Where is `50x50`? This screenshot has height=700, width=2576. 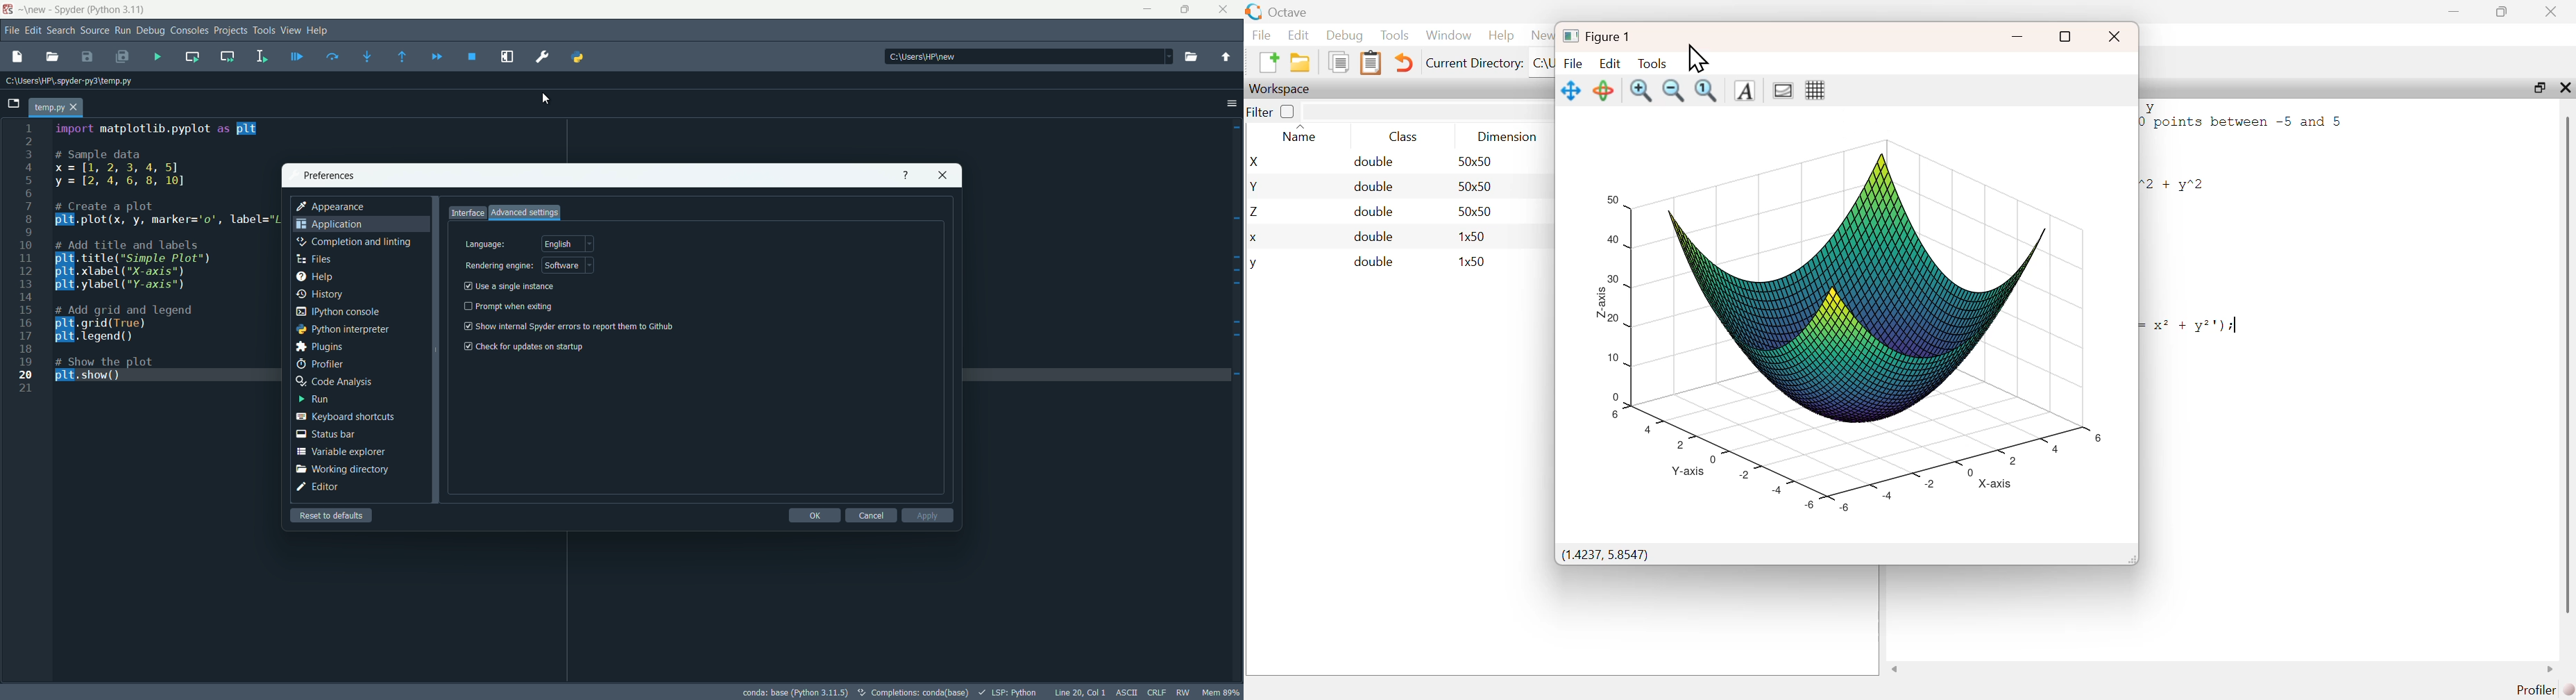
50x50 is located at coordinates (1476, 211).